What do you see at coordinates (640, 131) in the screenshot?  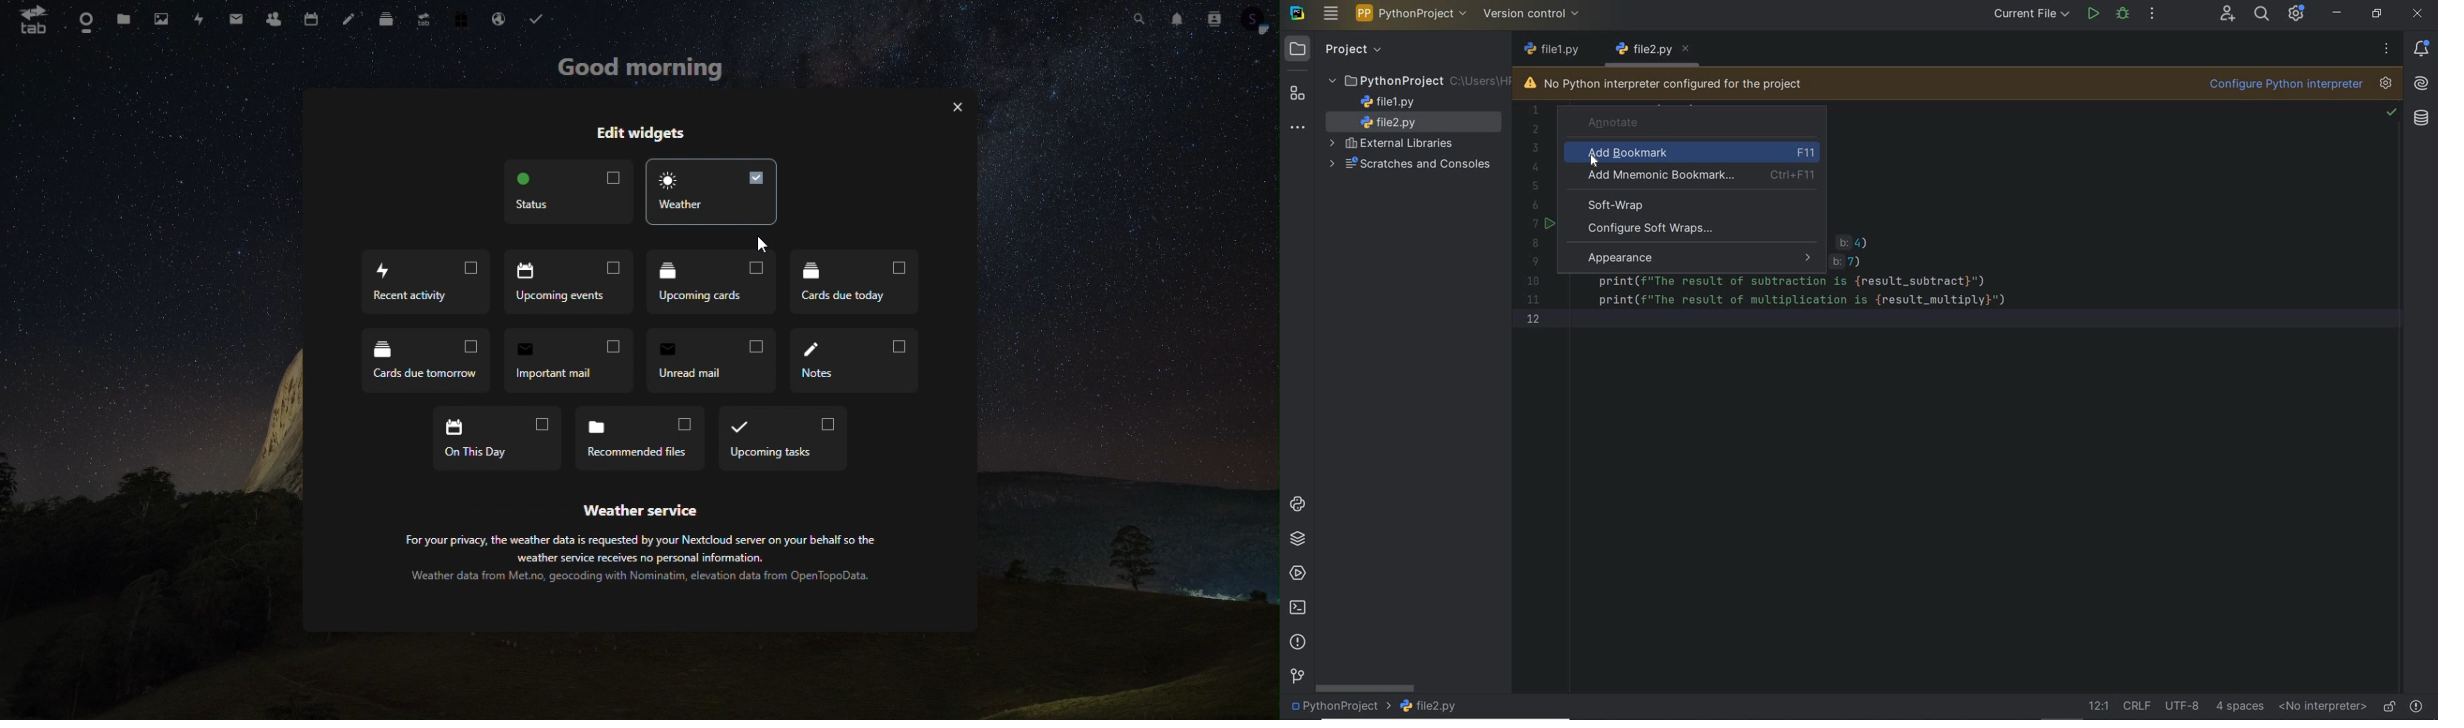 I see `edit widgets` at bounding box center [640, 131].